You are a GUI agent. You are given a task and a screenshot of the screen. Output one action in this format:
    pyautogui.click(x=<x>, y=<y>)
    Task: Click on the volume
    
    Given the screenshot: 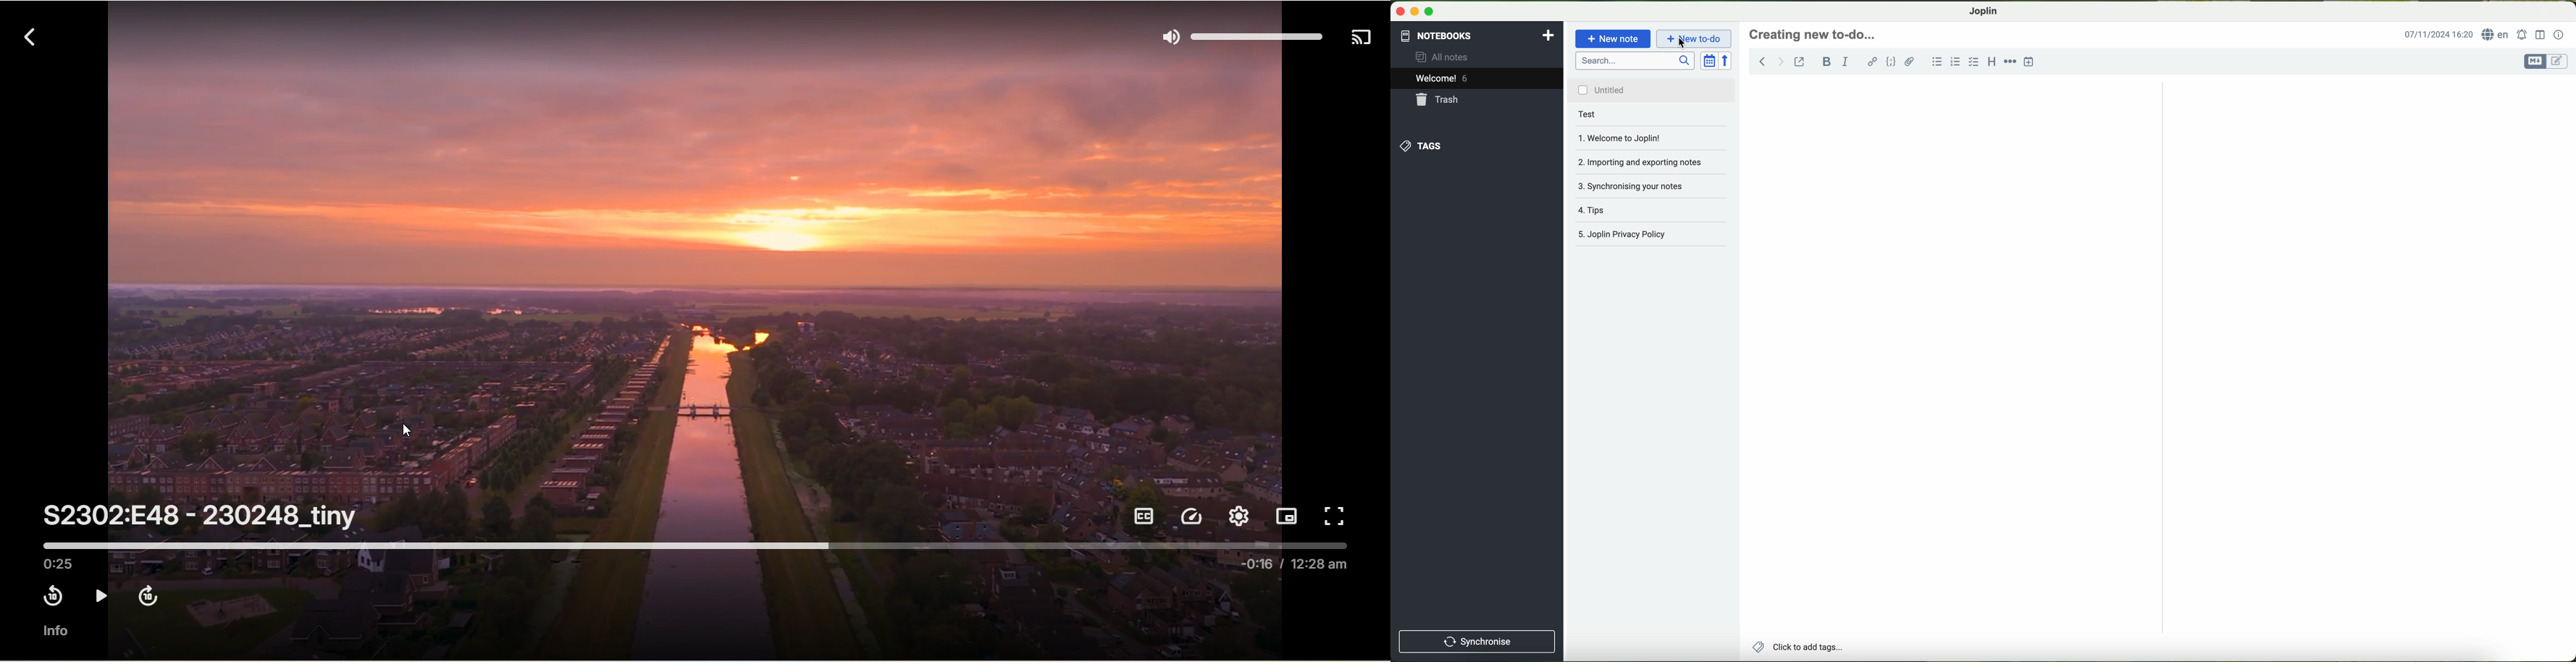 What is the action you would take?
    pyautogui.click(x=1237, y=36)
    